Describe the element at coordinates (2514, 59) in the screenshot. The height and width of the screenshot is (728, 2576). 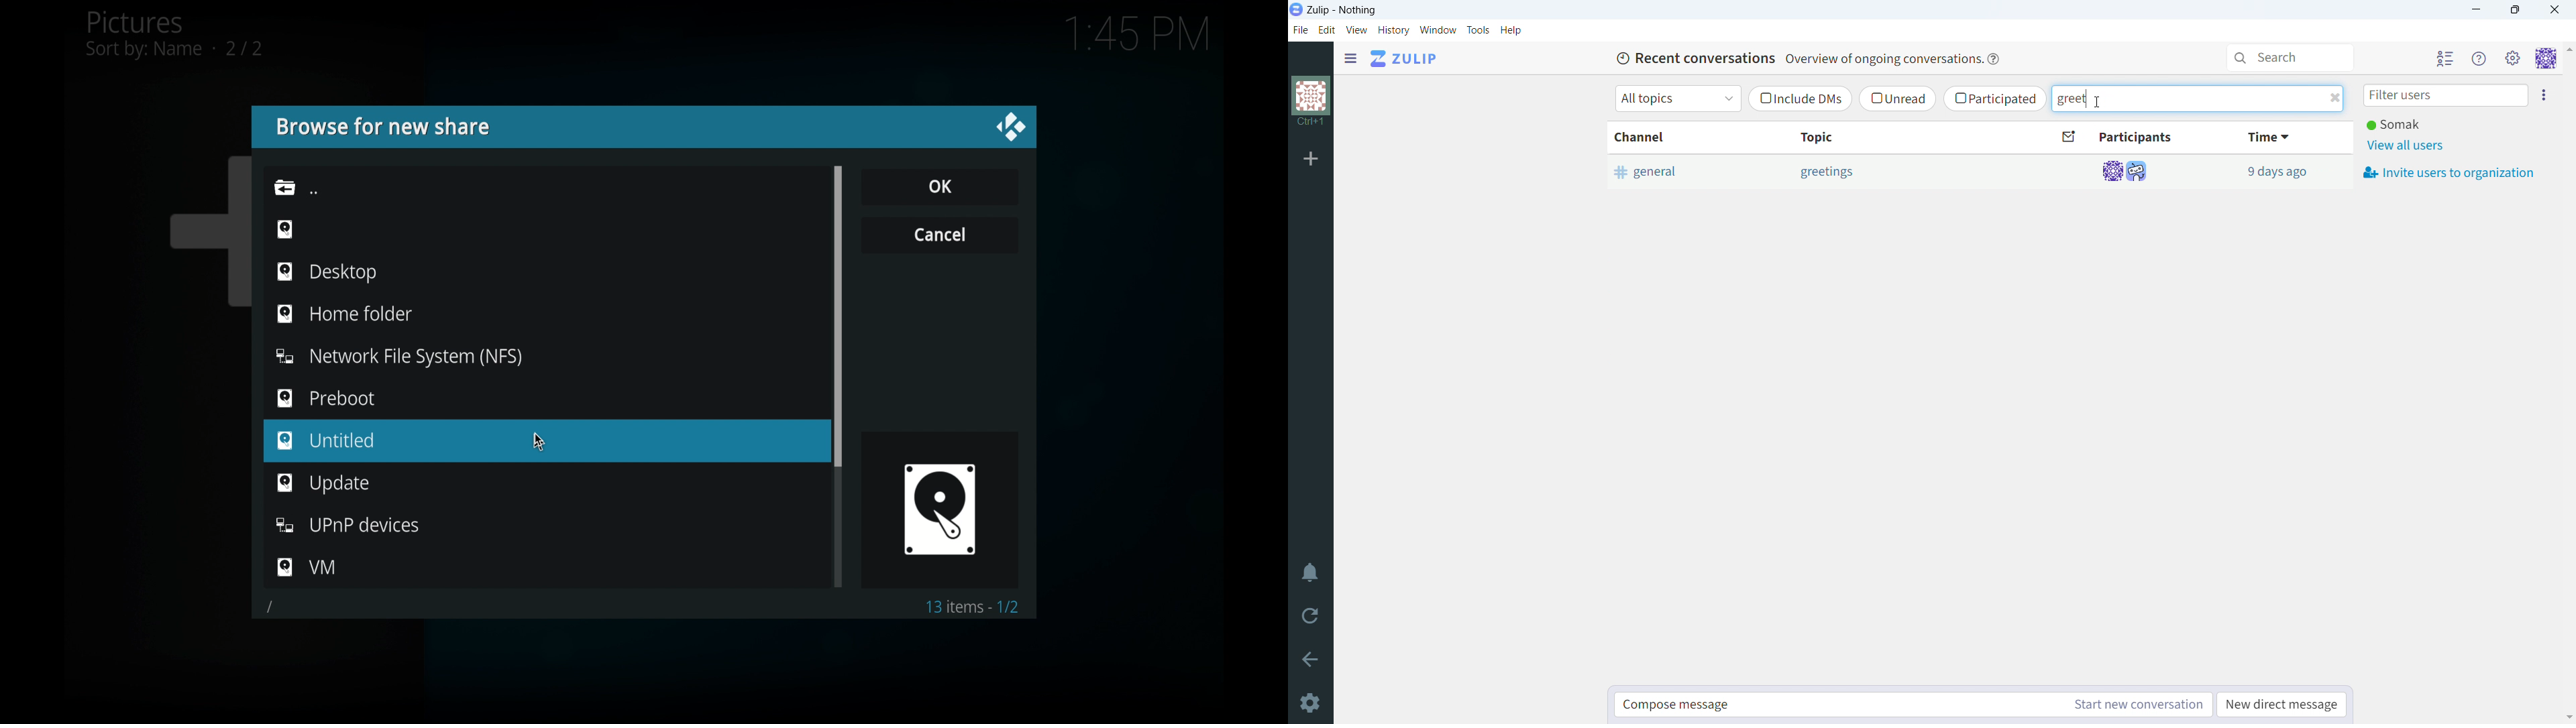
I see `main menu` at that location.